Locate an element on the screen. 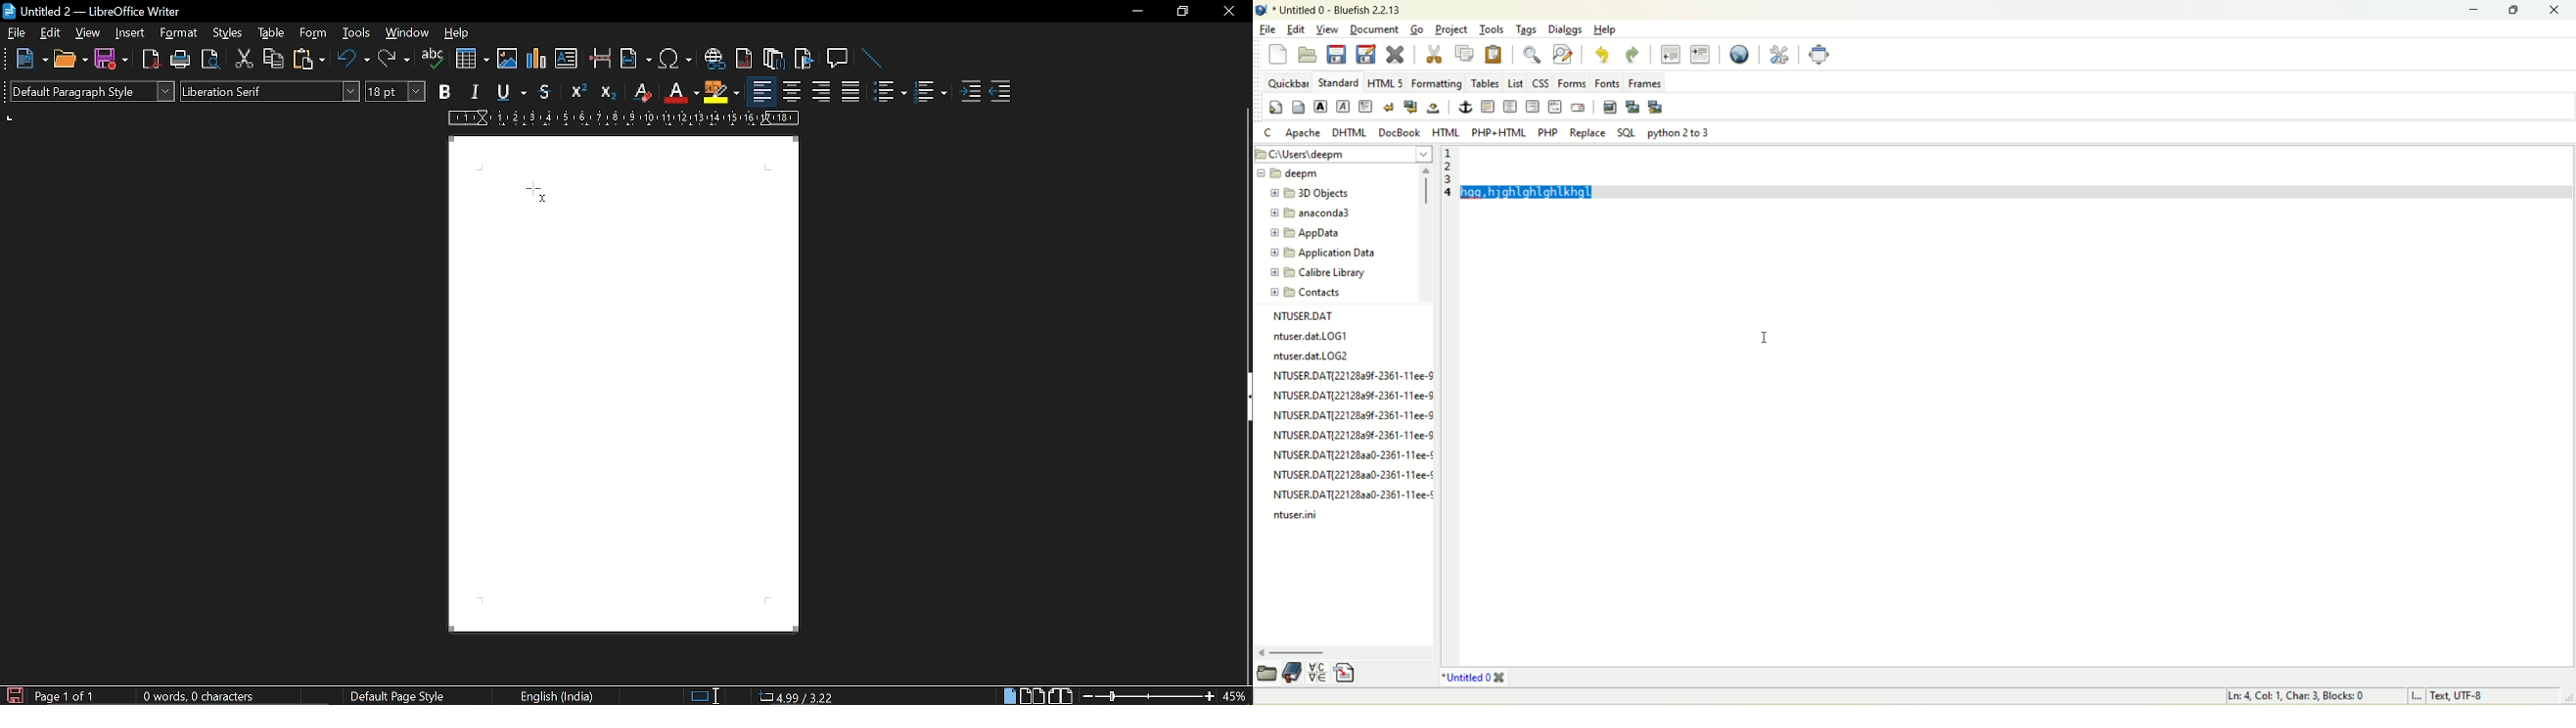  single page view is located at coordinates (1008, 696).